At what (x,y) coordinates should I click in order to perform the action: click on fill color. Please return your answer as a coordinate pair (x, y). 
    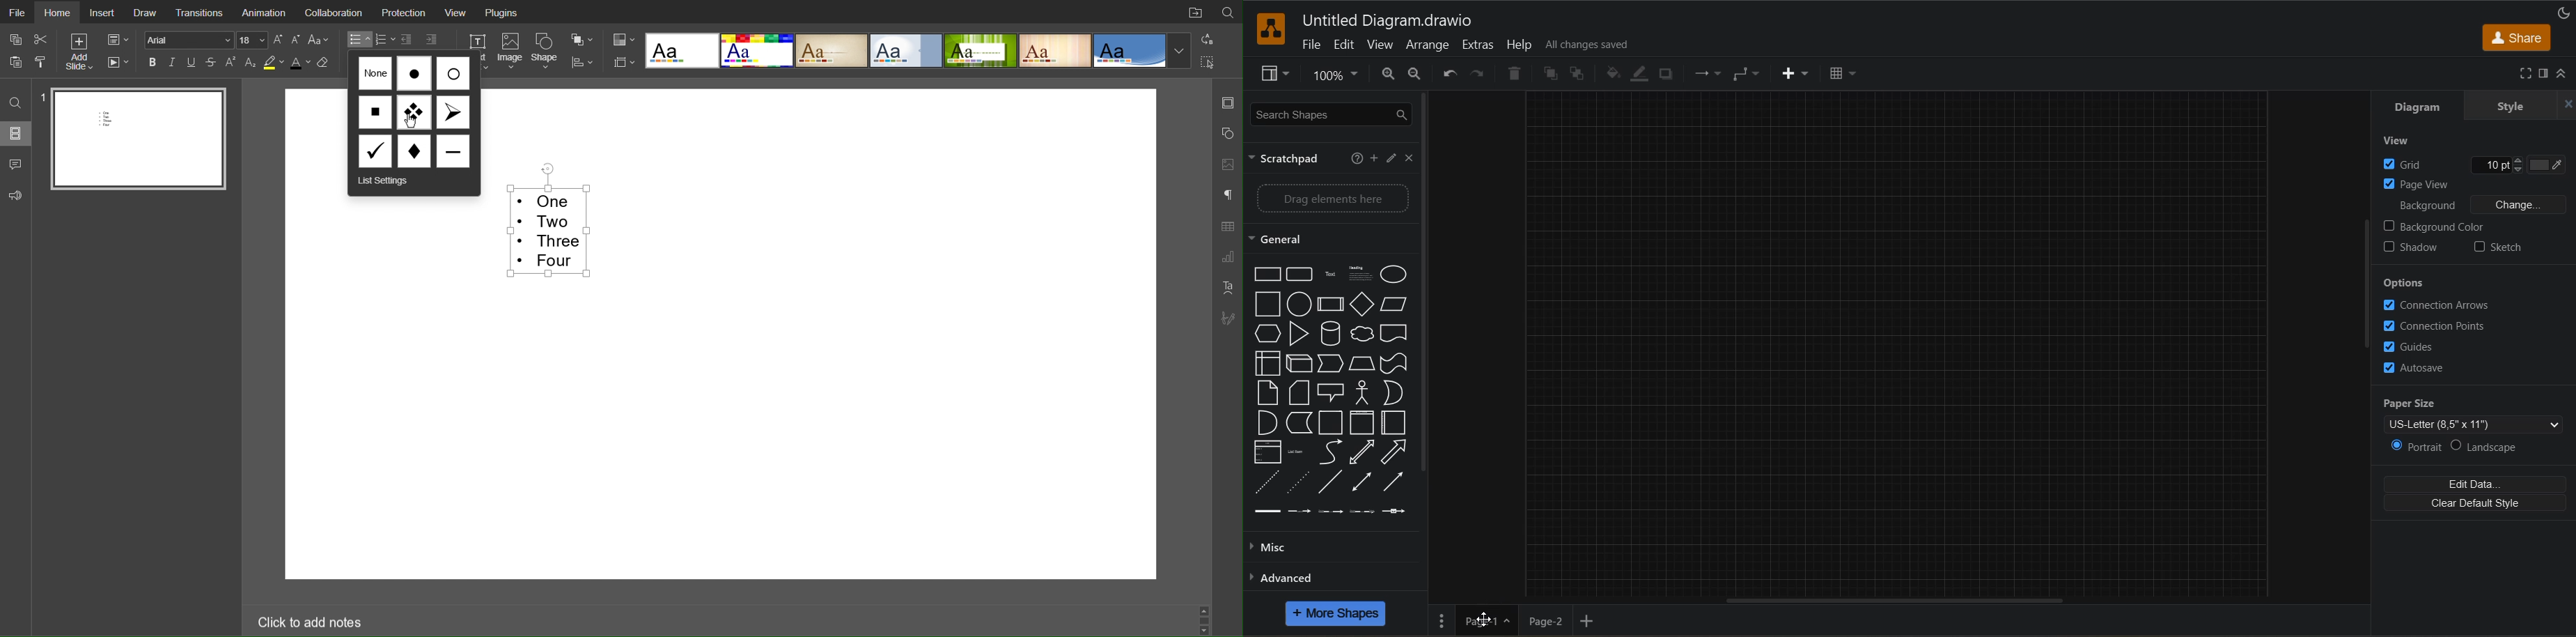
    Looking at the image, I should click on (1615, 74).